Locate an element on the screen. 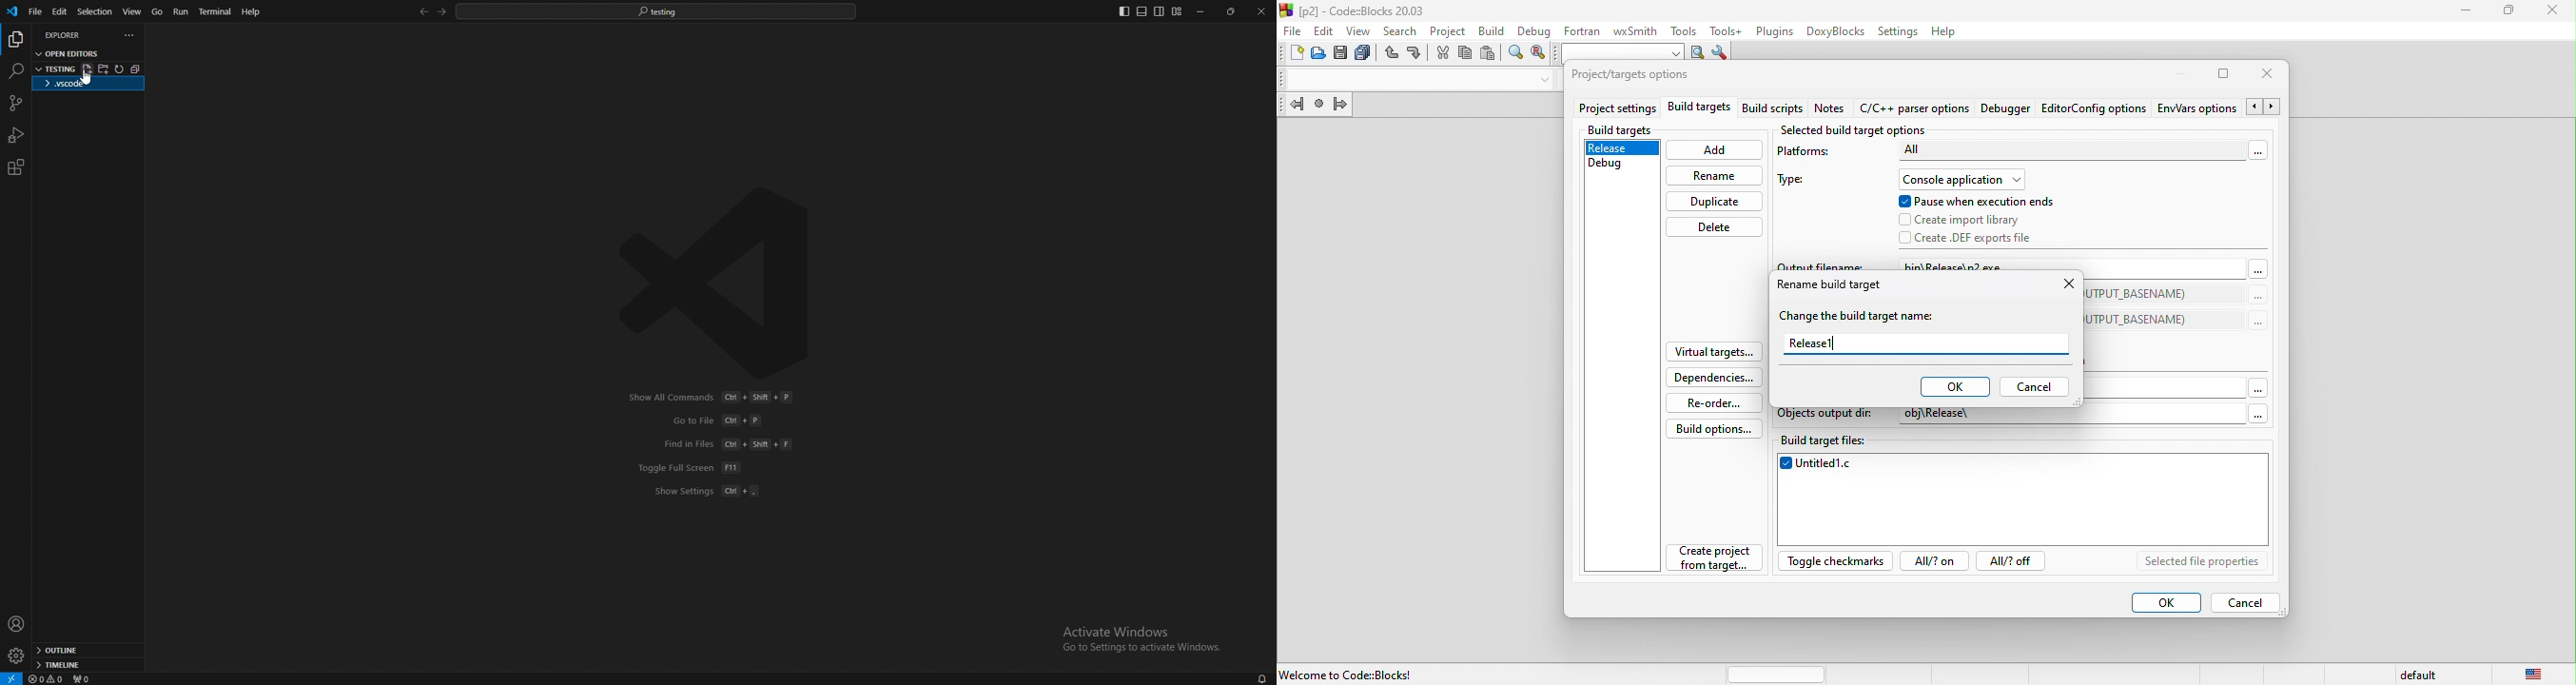 The image size is (2576, 700). save everything is located at coordinates (1366, 54).